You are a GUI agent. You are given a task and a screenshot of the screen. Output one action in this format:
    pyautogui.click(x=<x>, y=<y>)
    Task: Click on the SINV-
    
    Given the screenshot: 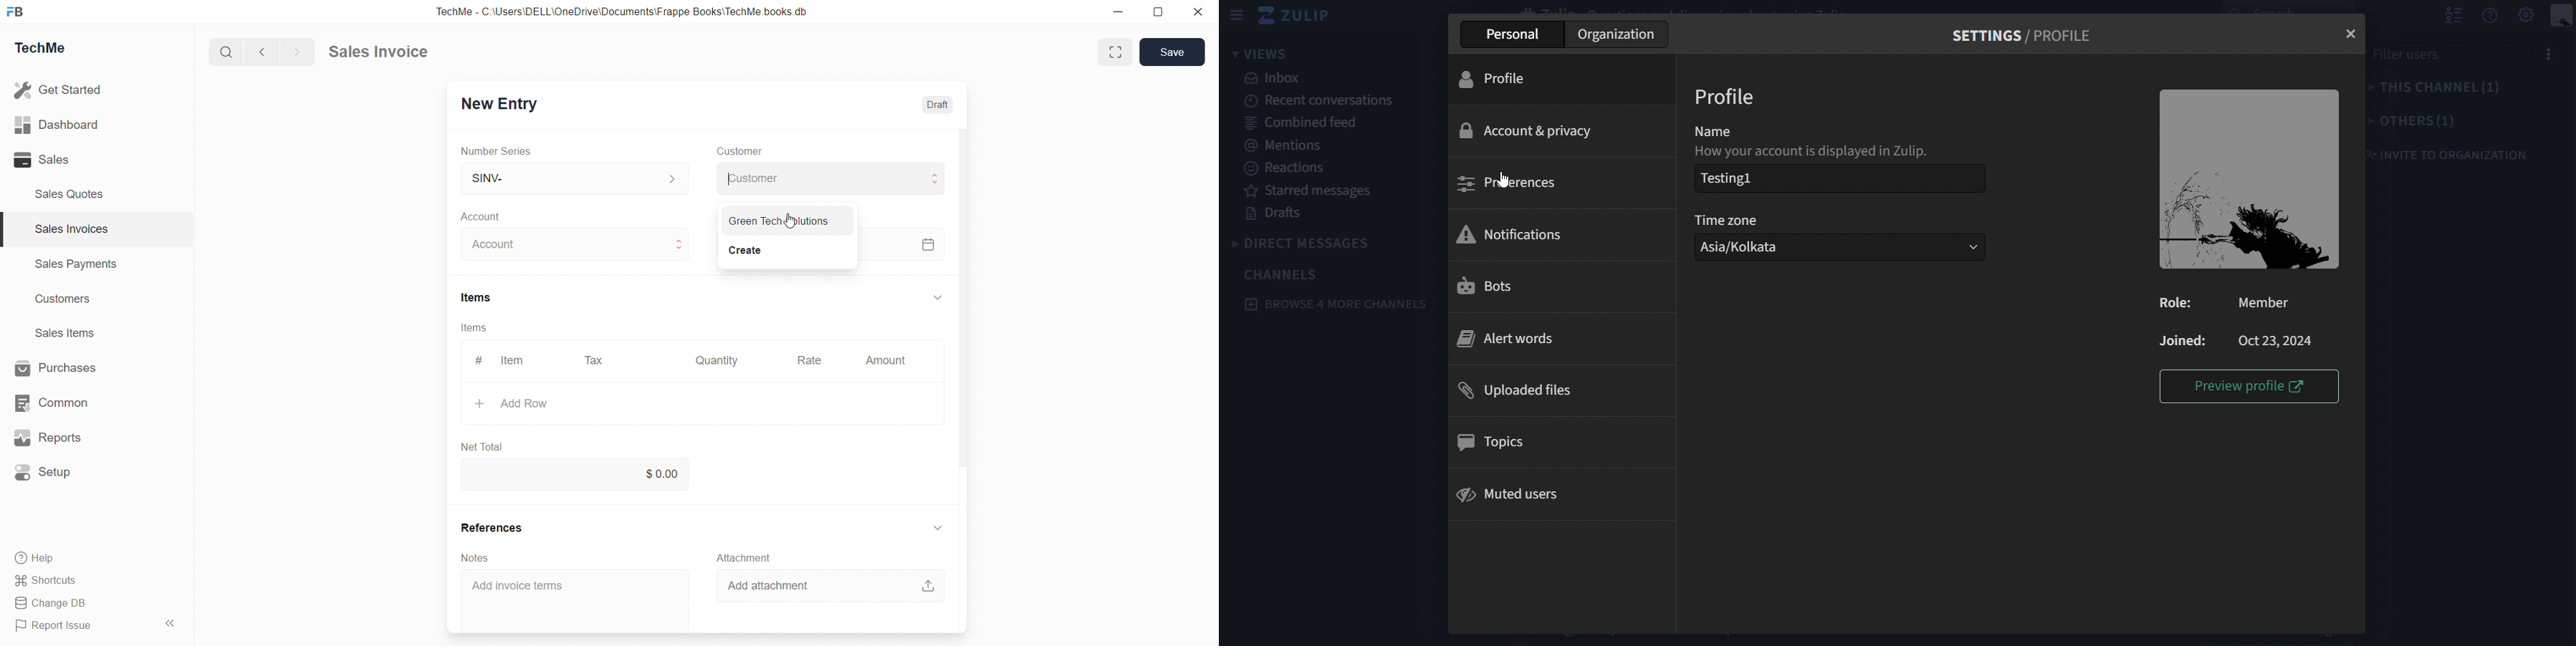 What is the action you would take?
    pyautogui.click(x=575, y=177)
    